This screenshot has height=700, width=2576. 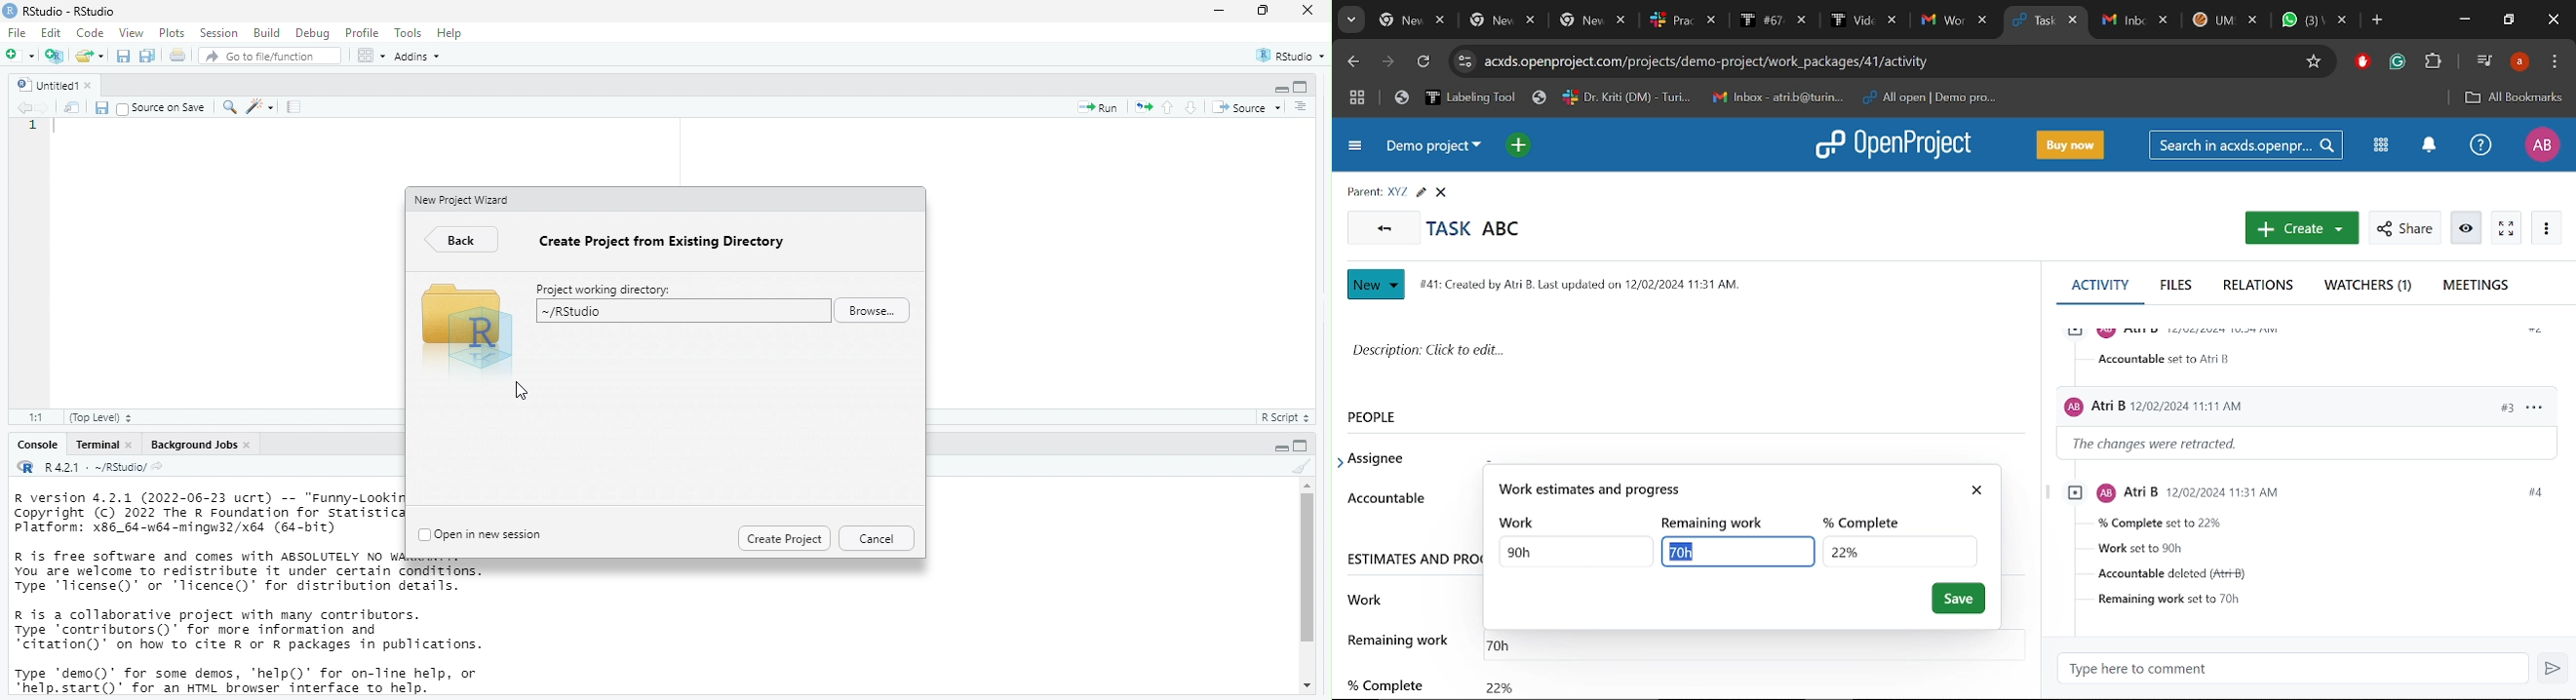 What do you see at coordinates (2403, 228) in the screenshot?
I see `Share` at bounding box center [2403, 228].